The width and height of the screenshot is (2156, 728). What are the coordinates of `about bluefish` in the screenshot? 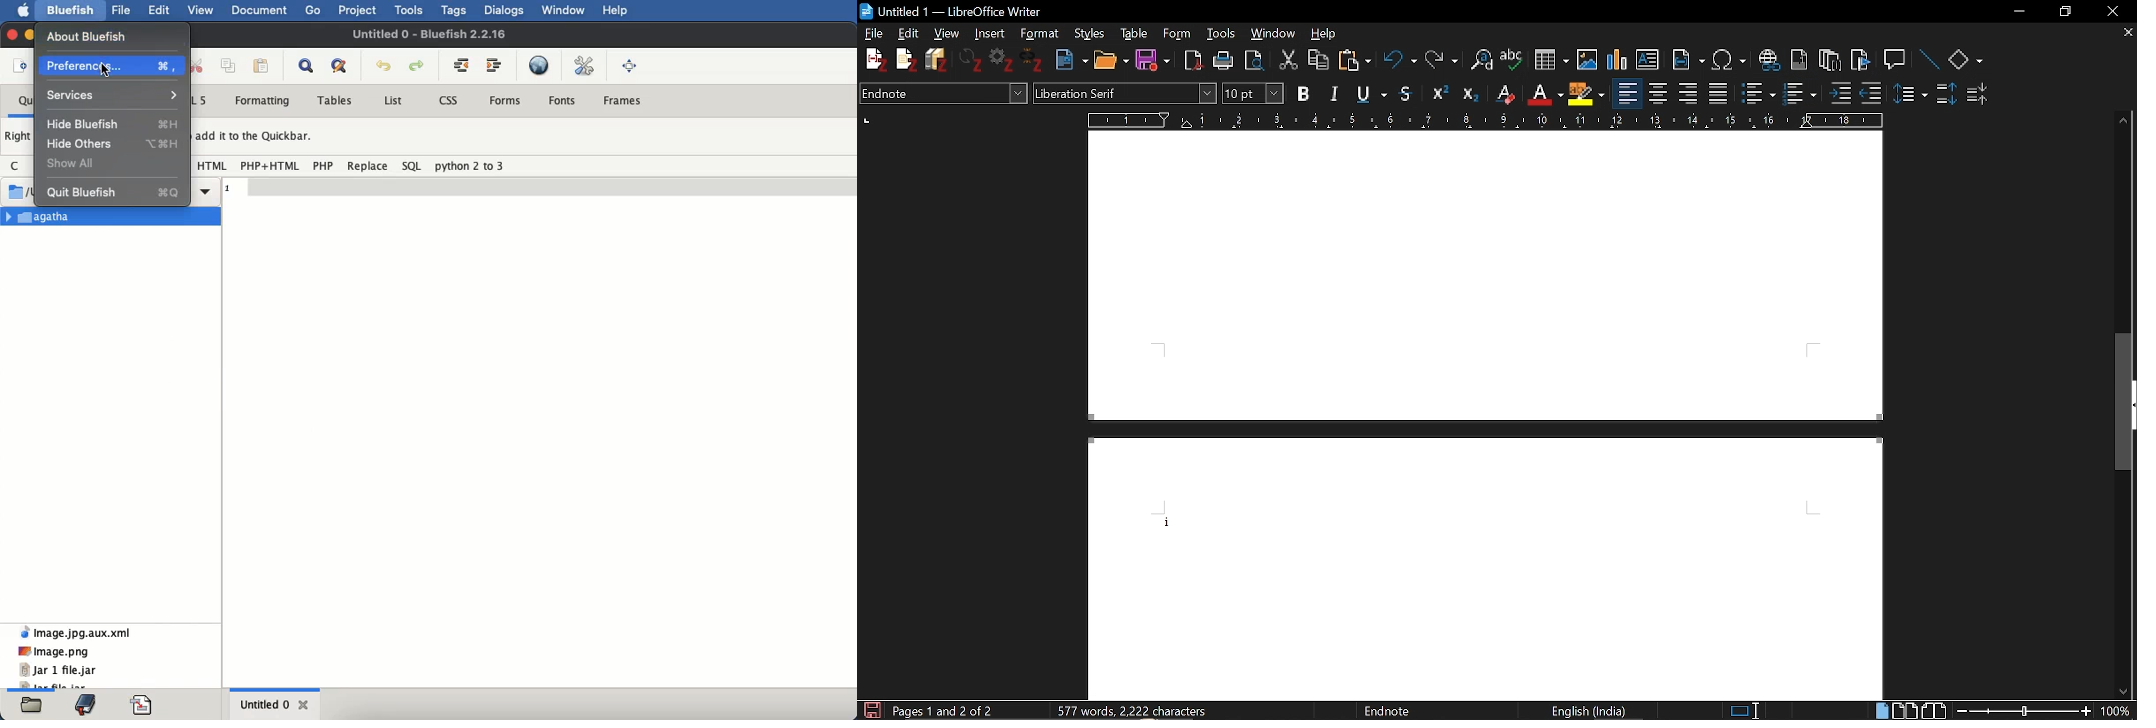 It's located at (88, 37).